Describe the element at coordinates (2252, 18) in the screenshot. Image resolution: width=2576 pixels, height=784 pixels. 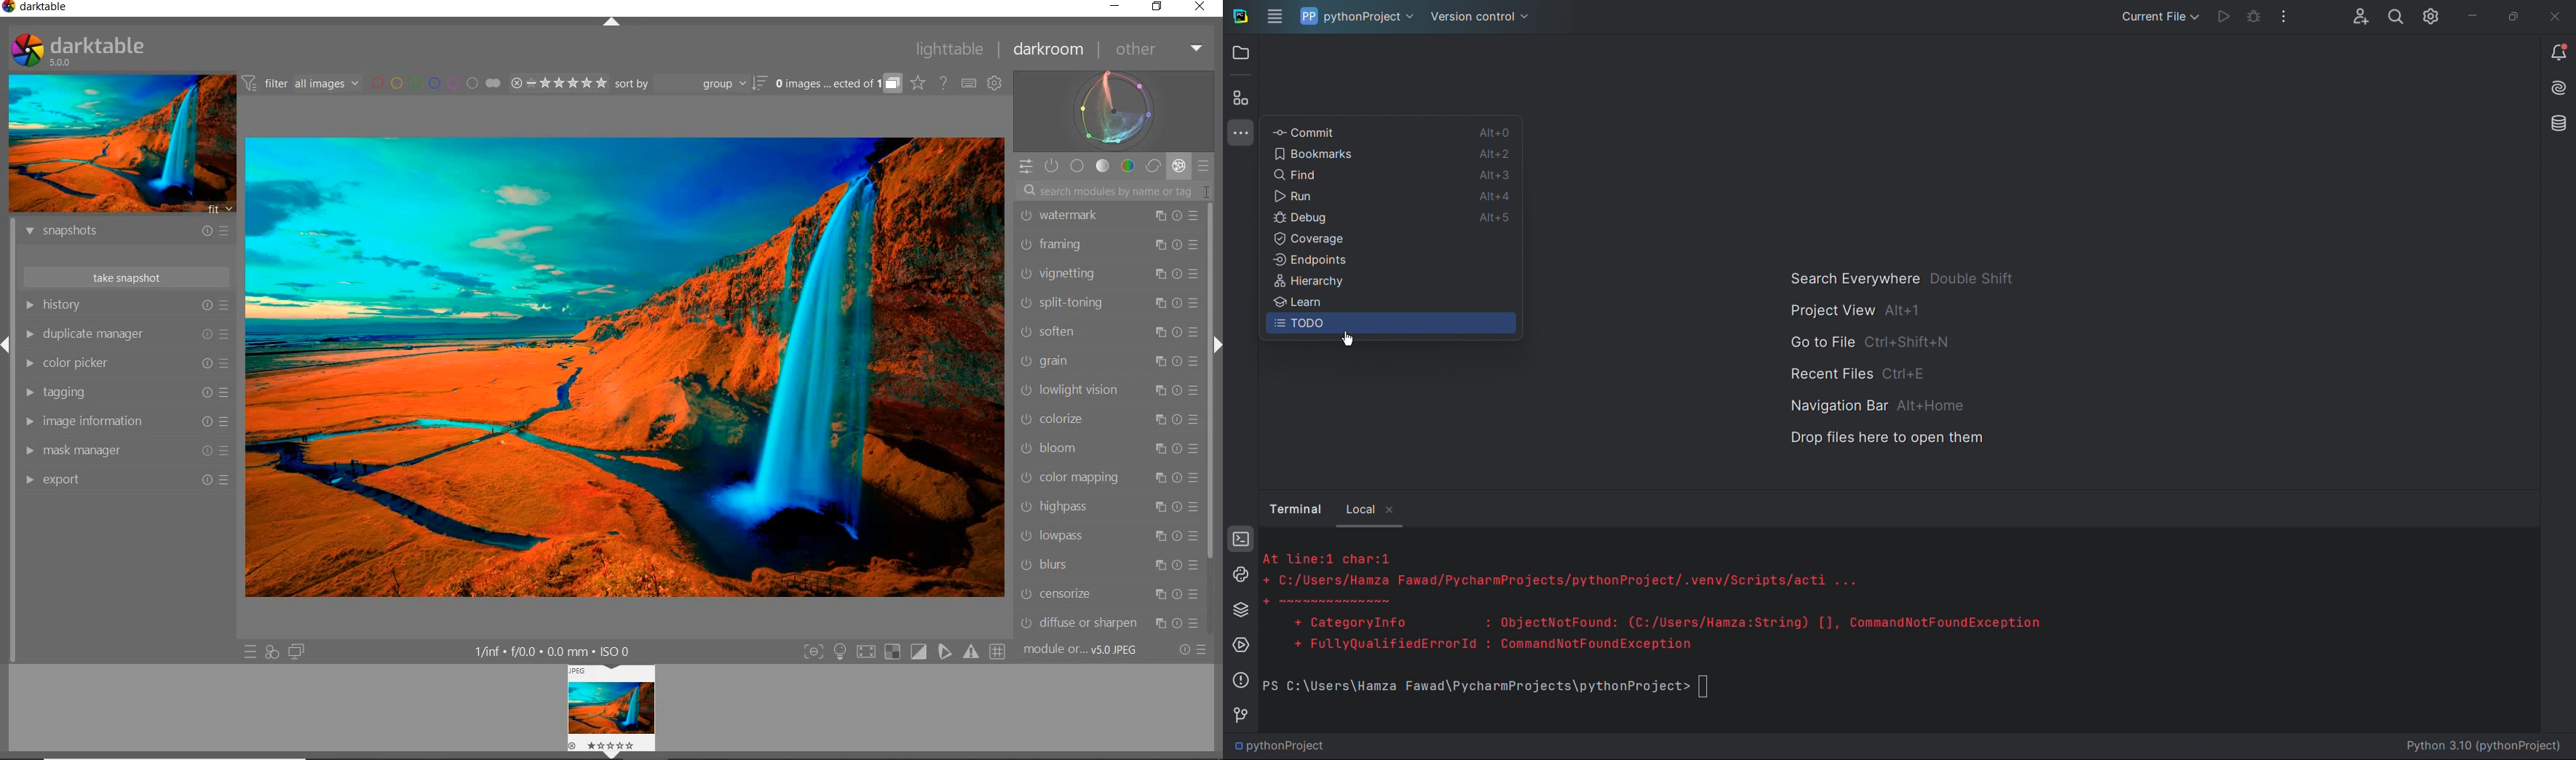
I see `Bug Check` at that location.